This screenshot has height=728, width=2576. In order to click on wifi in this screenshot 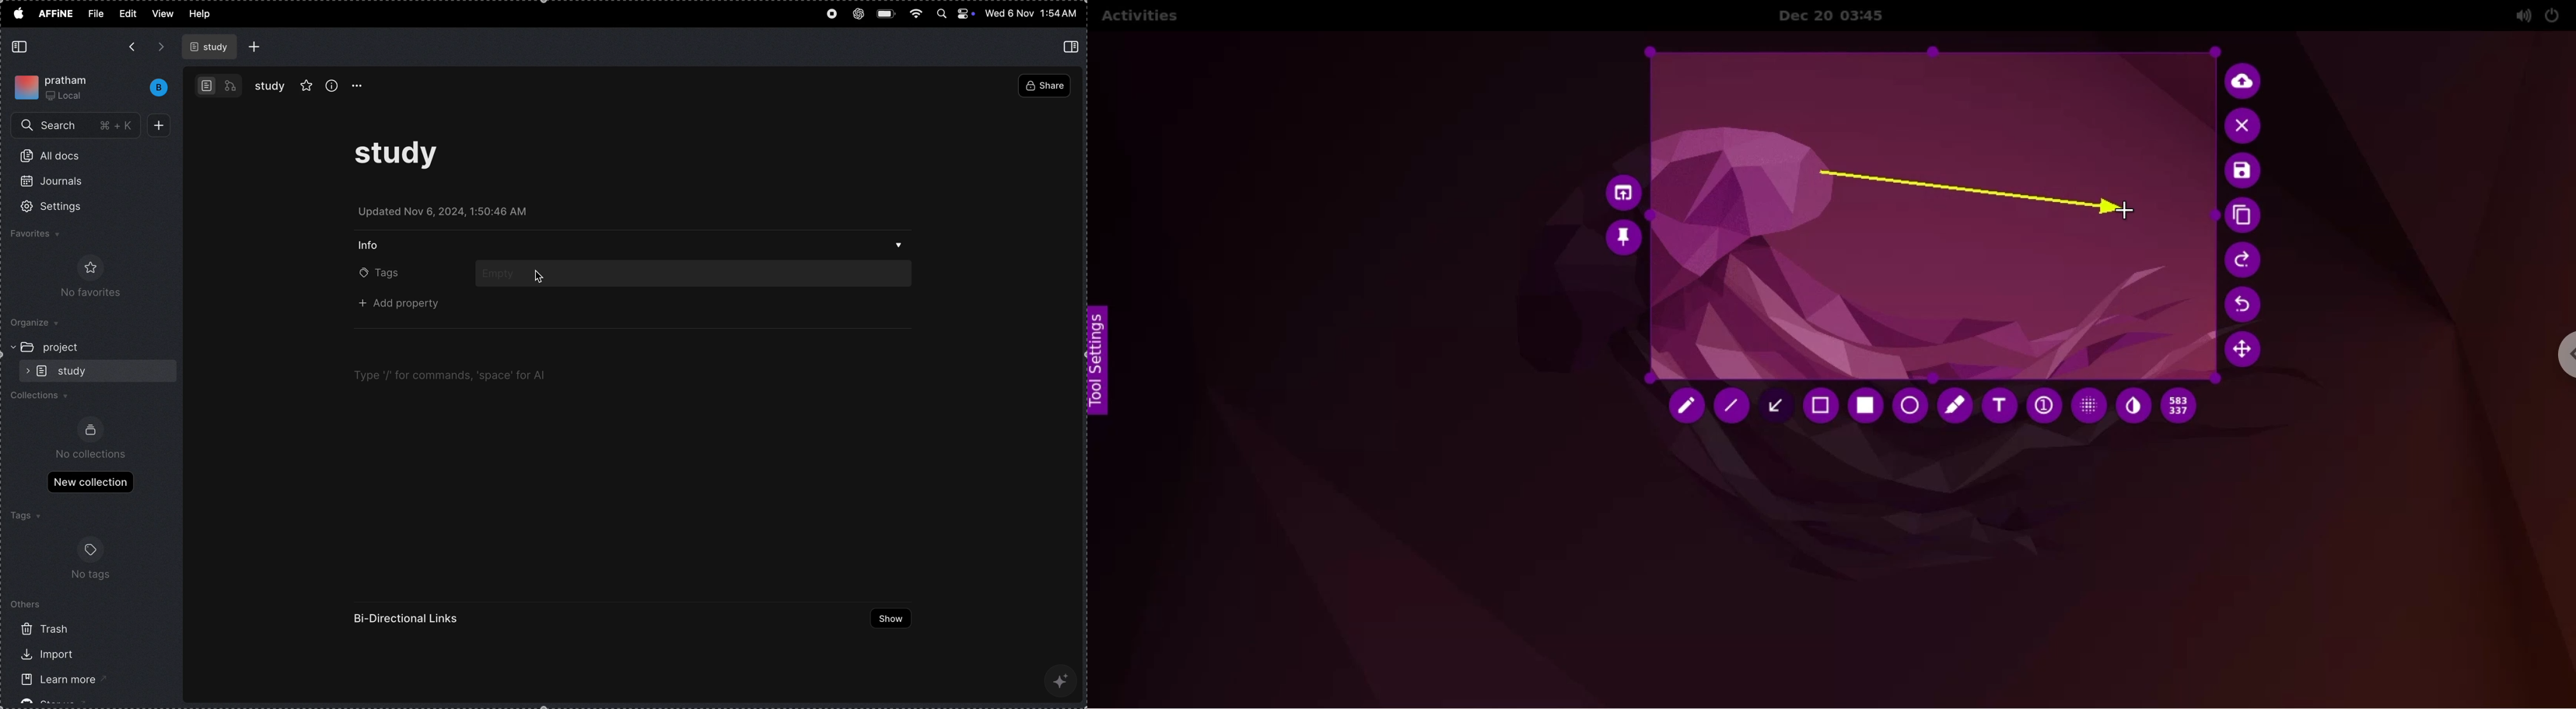, I will do `click(917, 14)`.